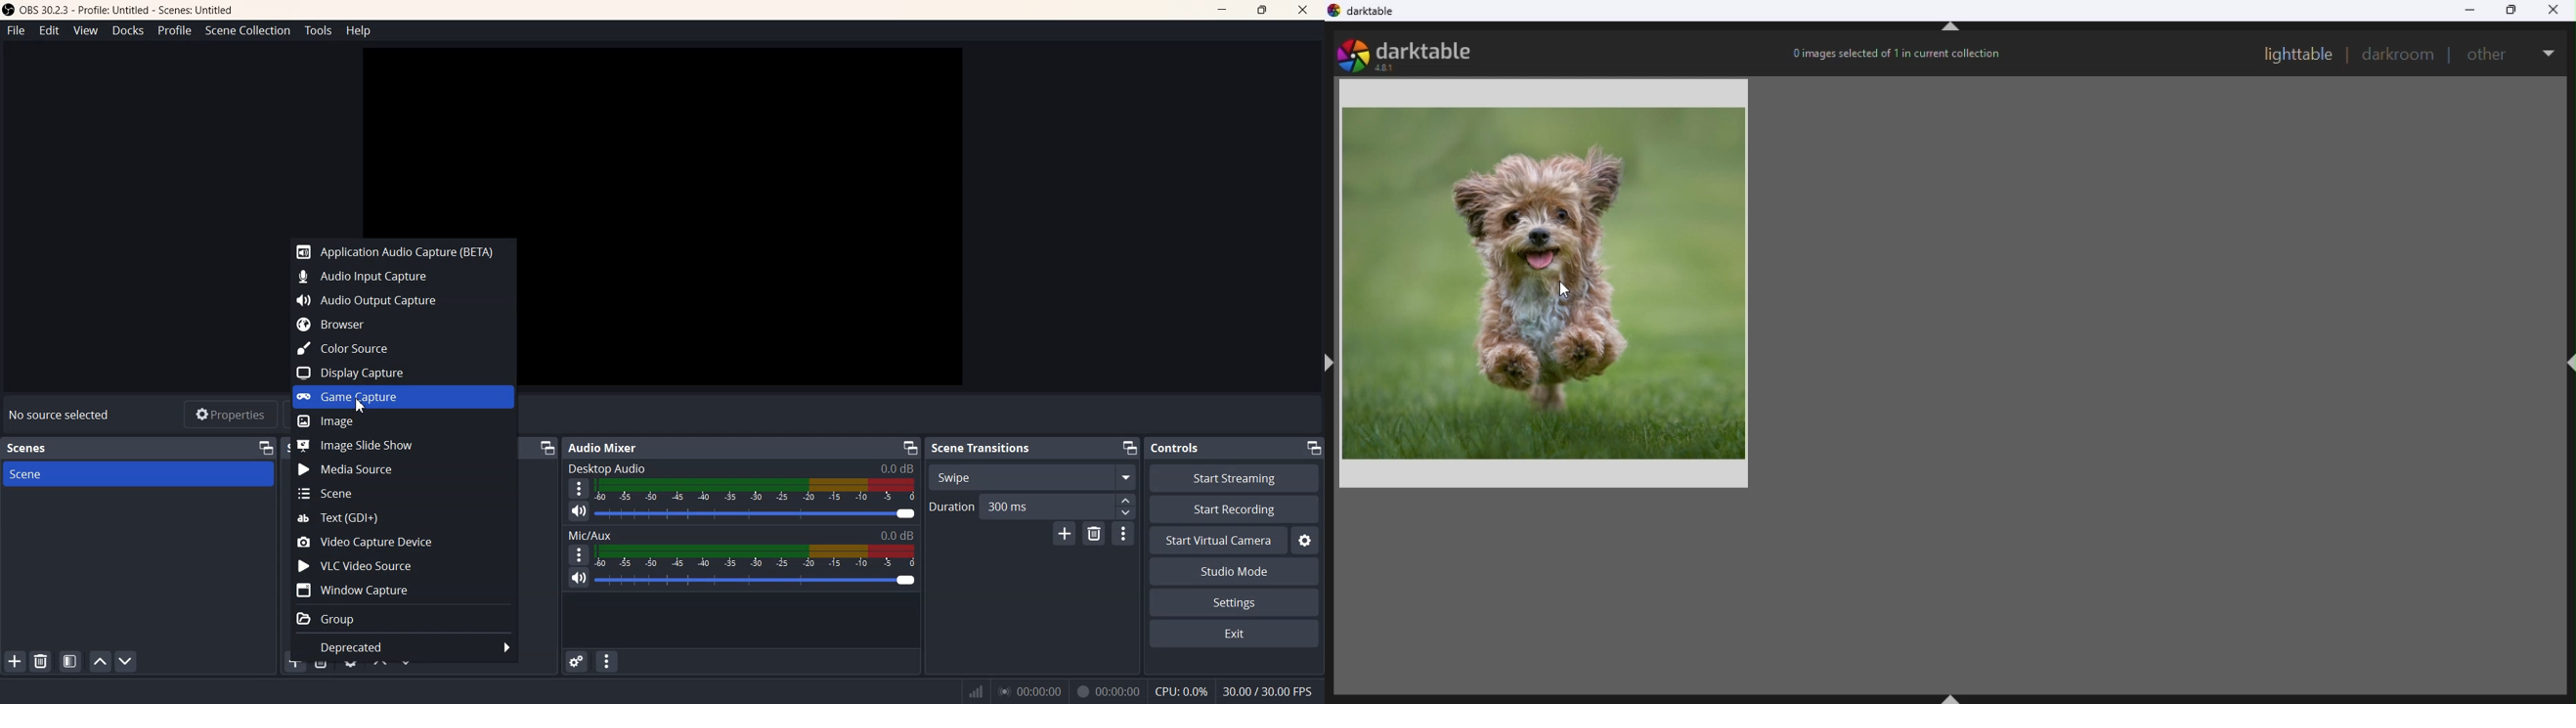 The height and width of the screenshot is (728, 2576). Describe the element at coordinates (579, 511) in the screenshot. I see `Mute/ Unmute` at that location.